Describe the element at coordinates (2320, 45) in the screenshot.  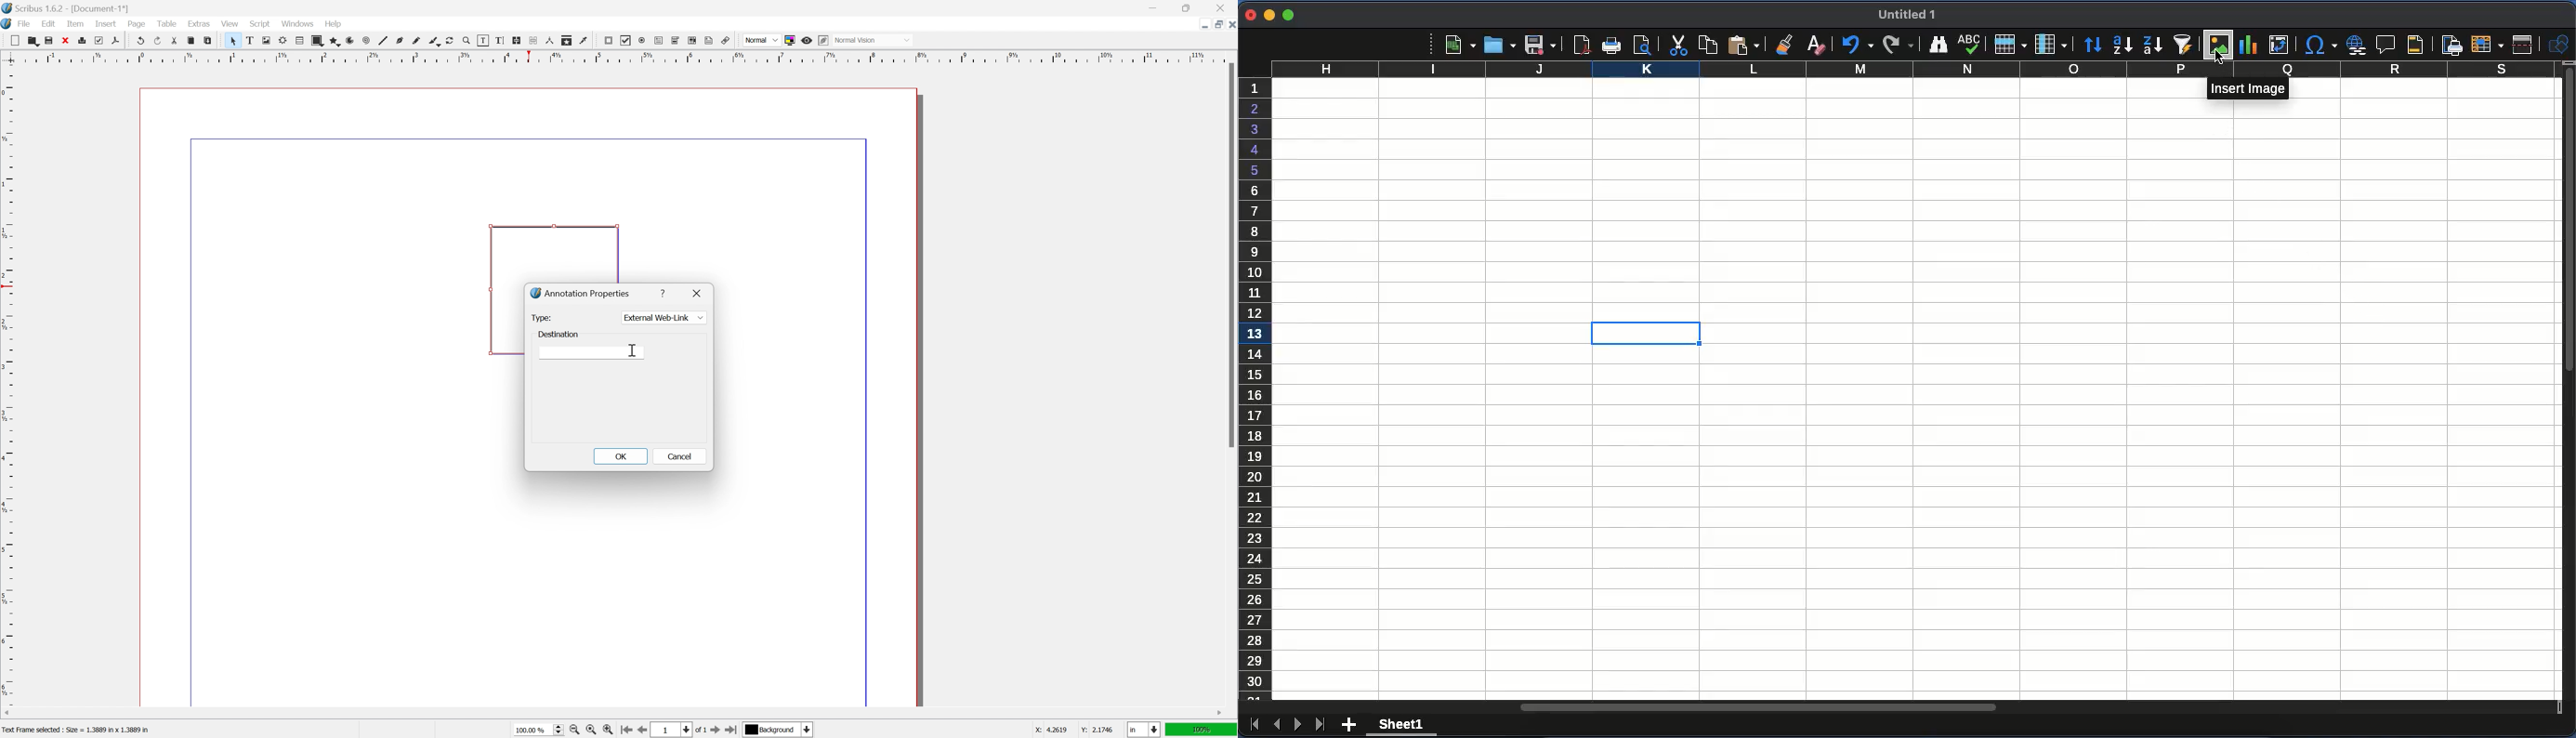
I see `special character` at that location.